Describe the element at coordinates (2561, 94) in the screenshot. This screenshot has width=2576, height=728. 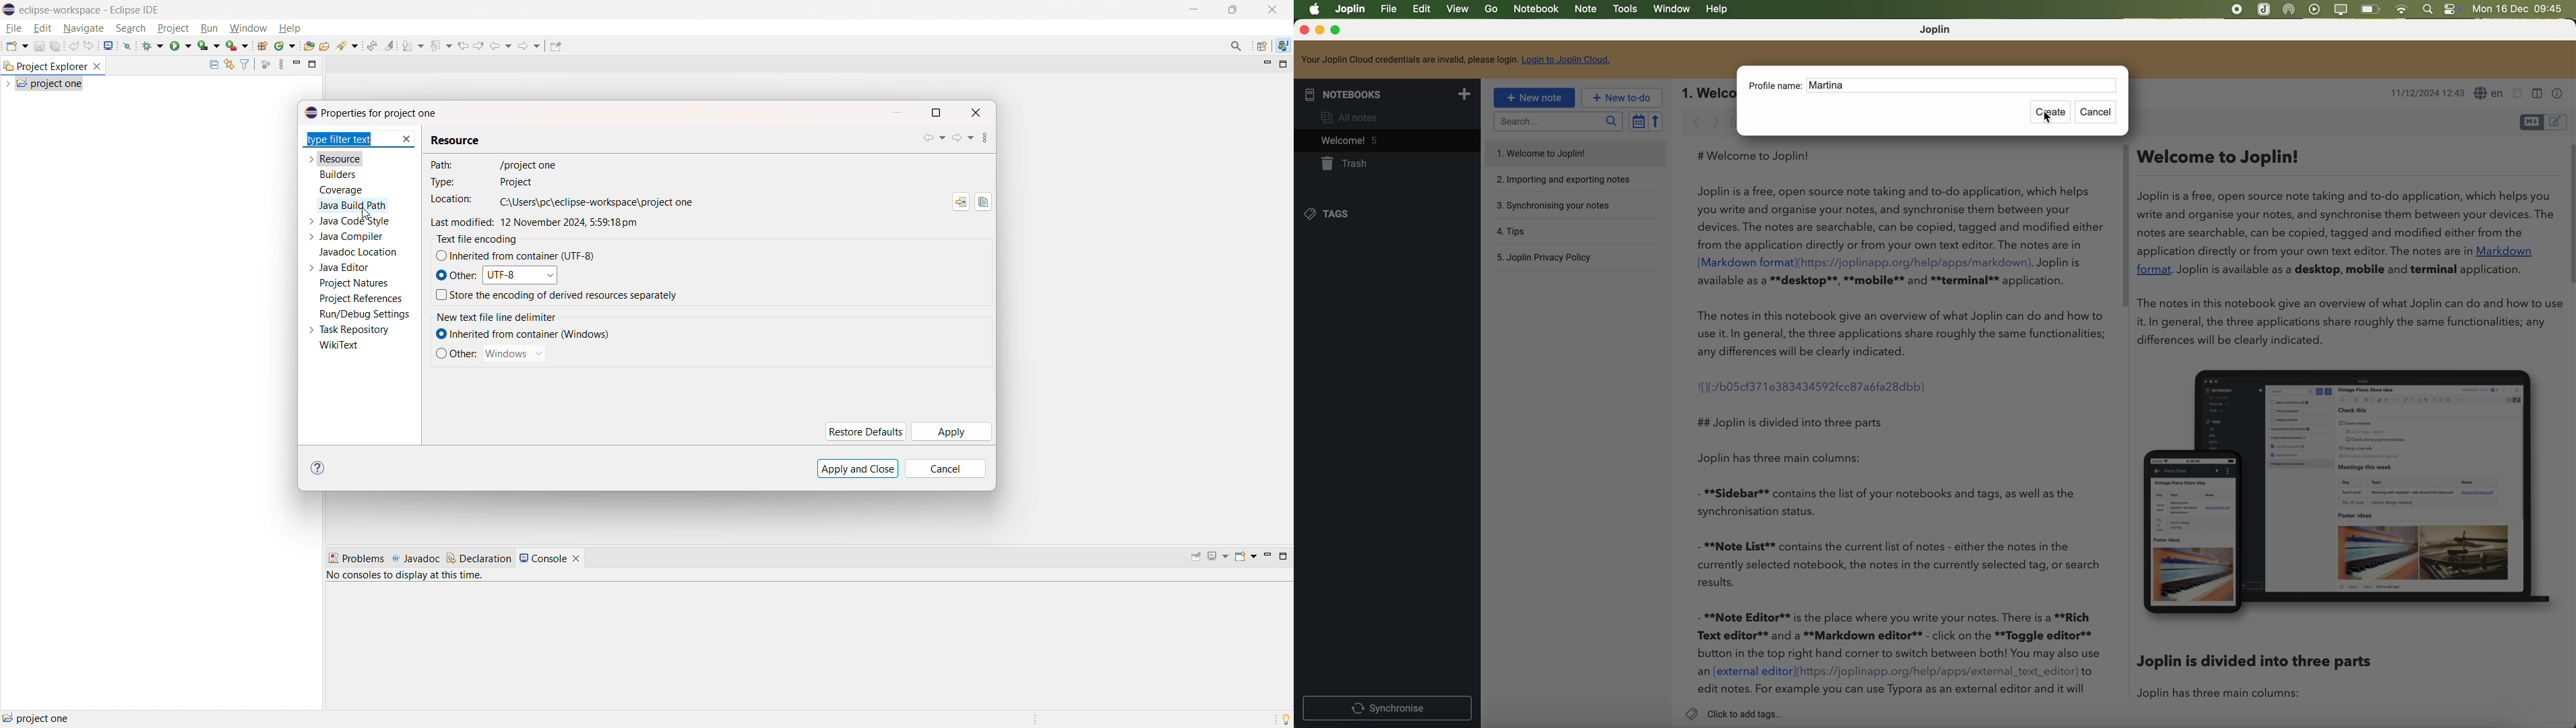
I see `note properties` at that location.